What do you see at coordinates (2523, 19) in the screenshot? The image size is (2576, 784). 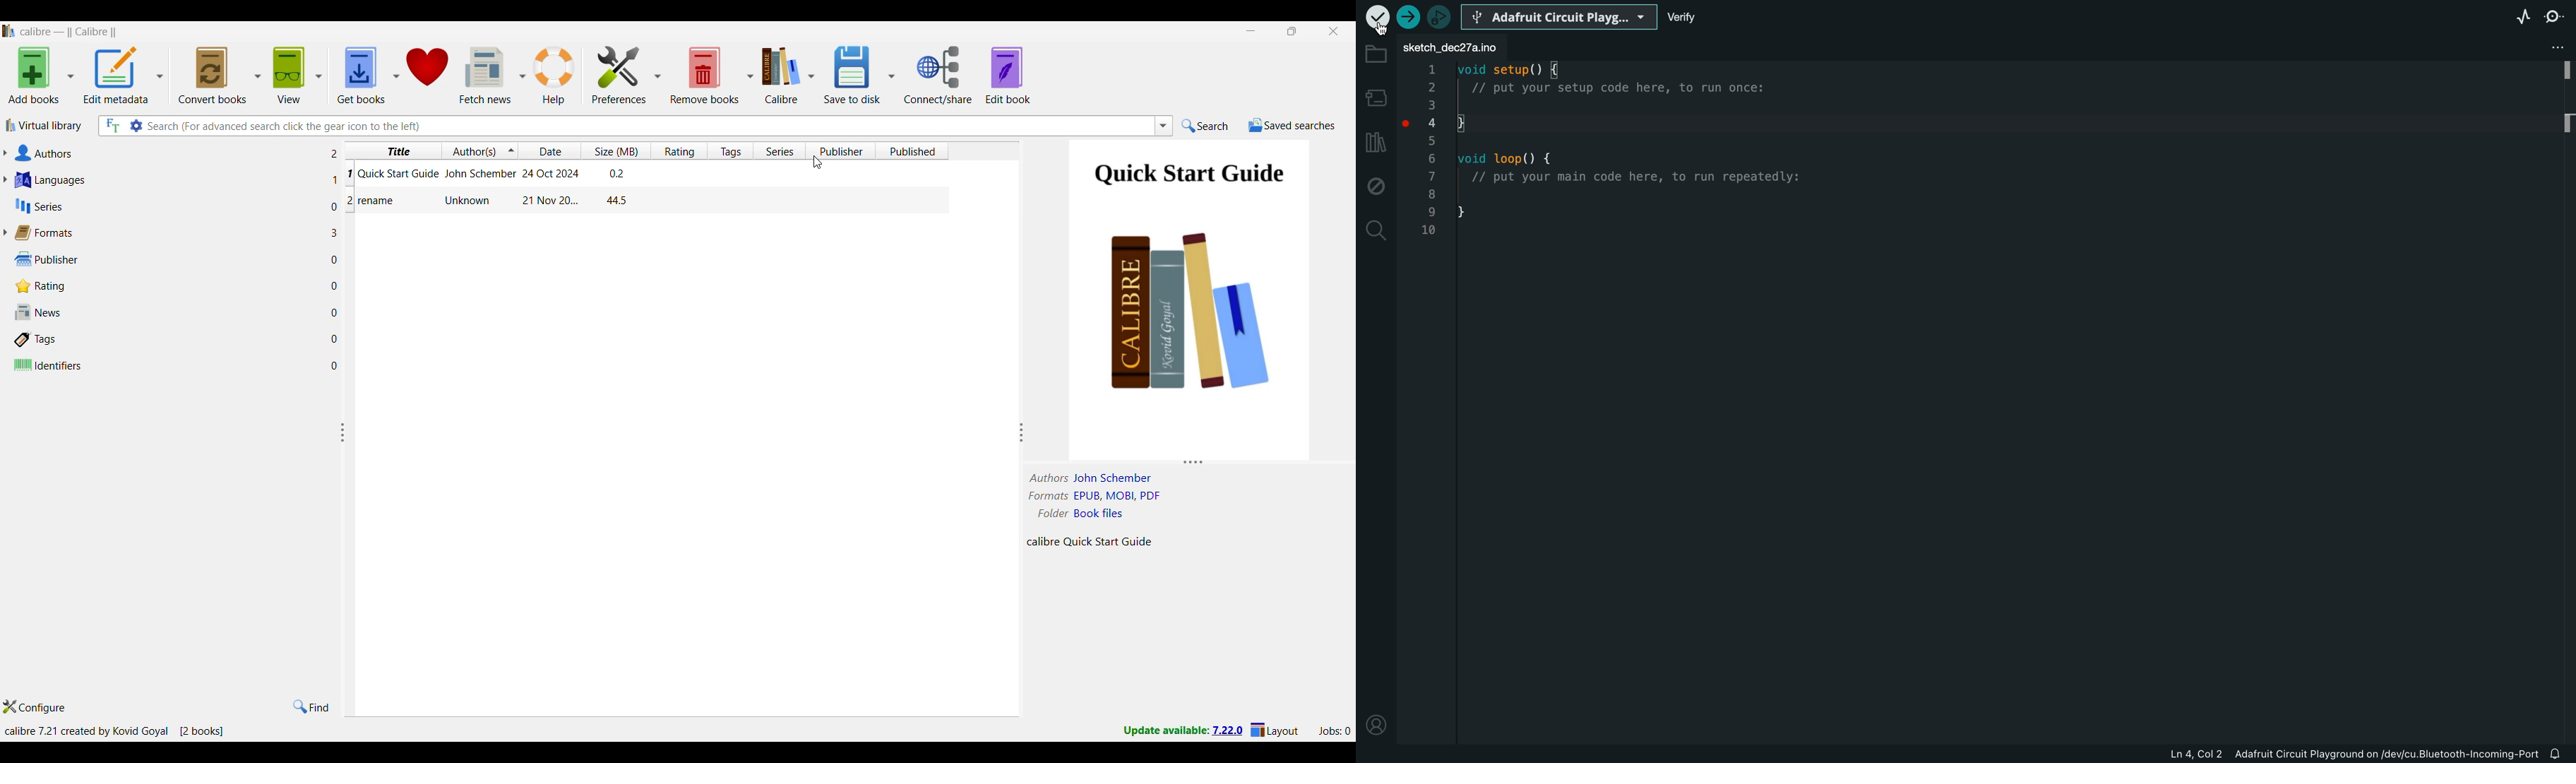 I see `serial plotter` at bounding box center [2523, 19].